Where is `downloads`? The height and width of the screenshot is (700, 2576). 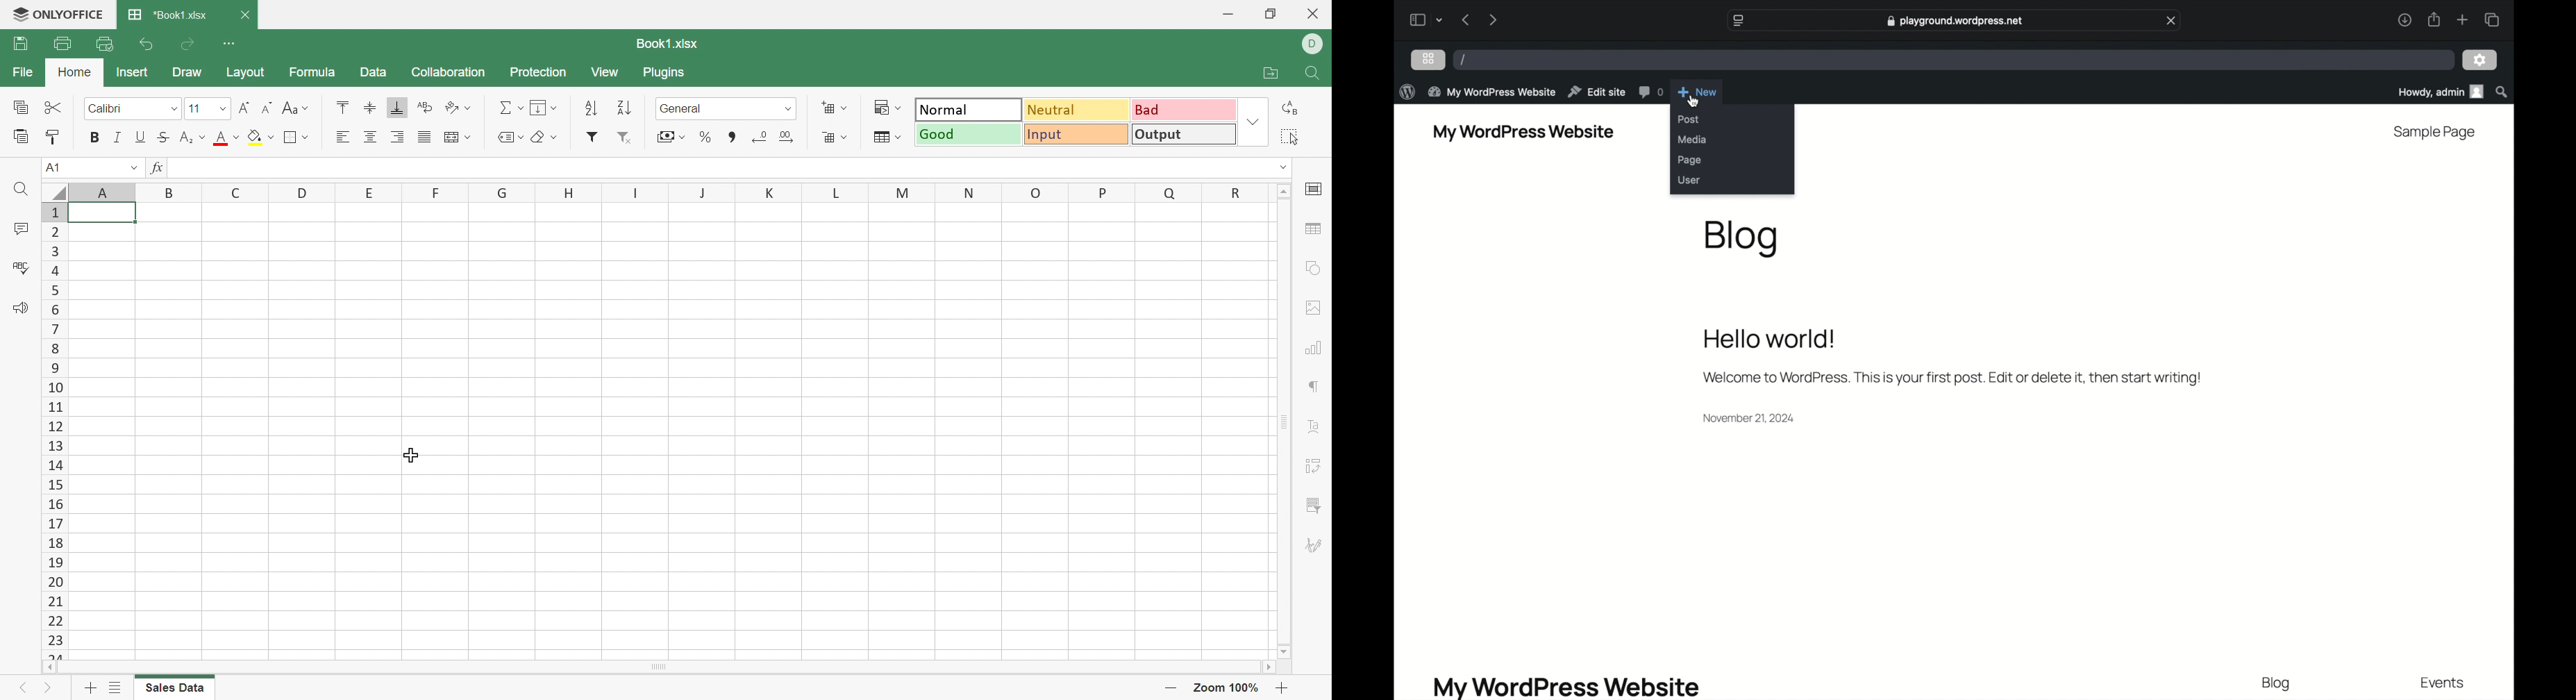
downloads is located at coordinates (2404, 19).